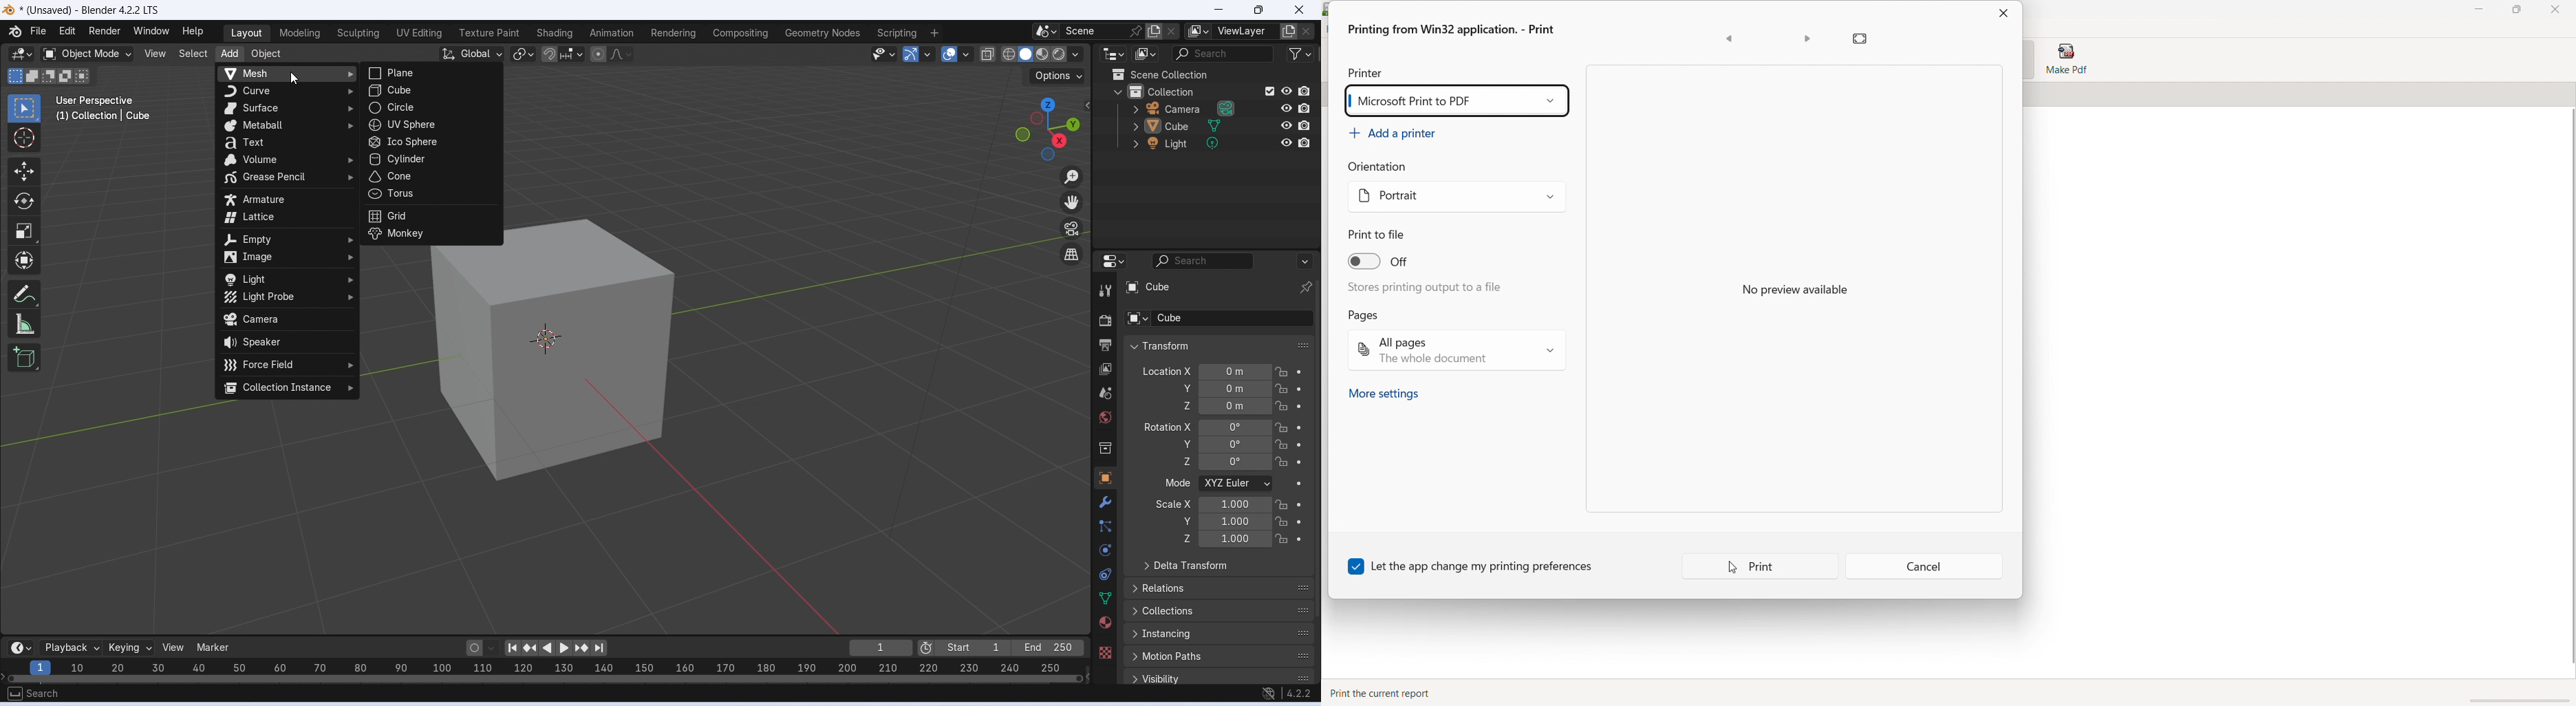  I want to click on Tool, so click(1104, 290).